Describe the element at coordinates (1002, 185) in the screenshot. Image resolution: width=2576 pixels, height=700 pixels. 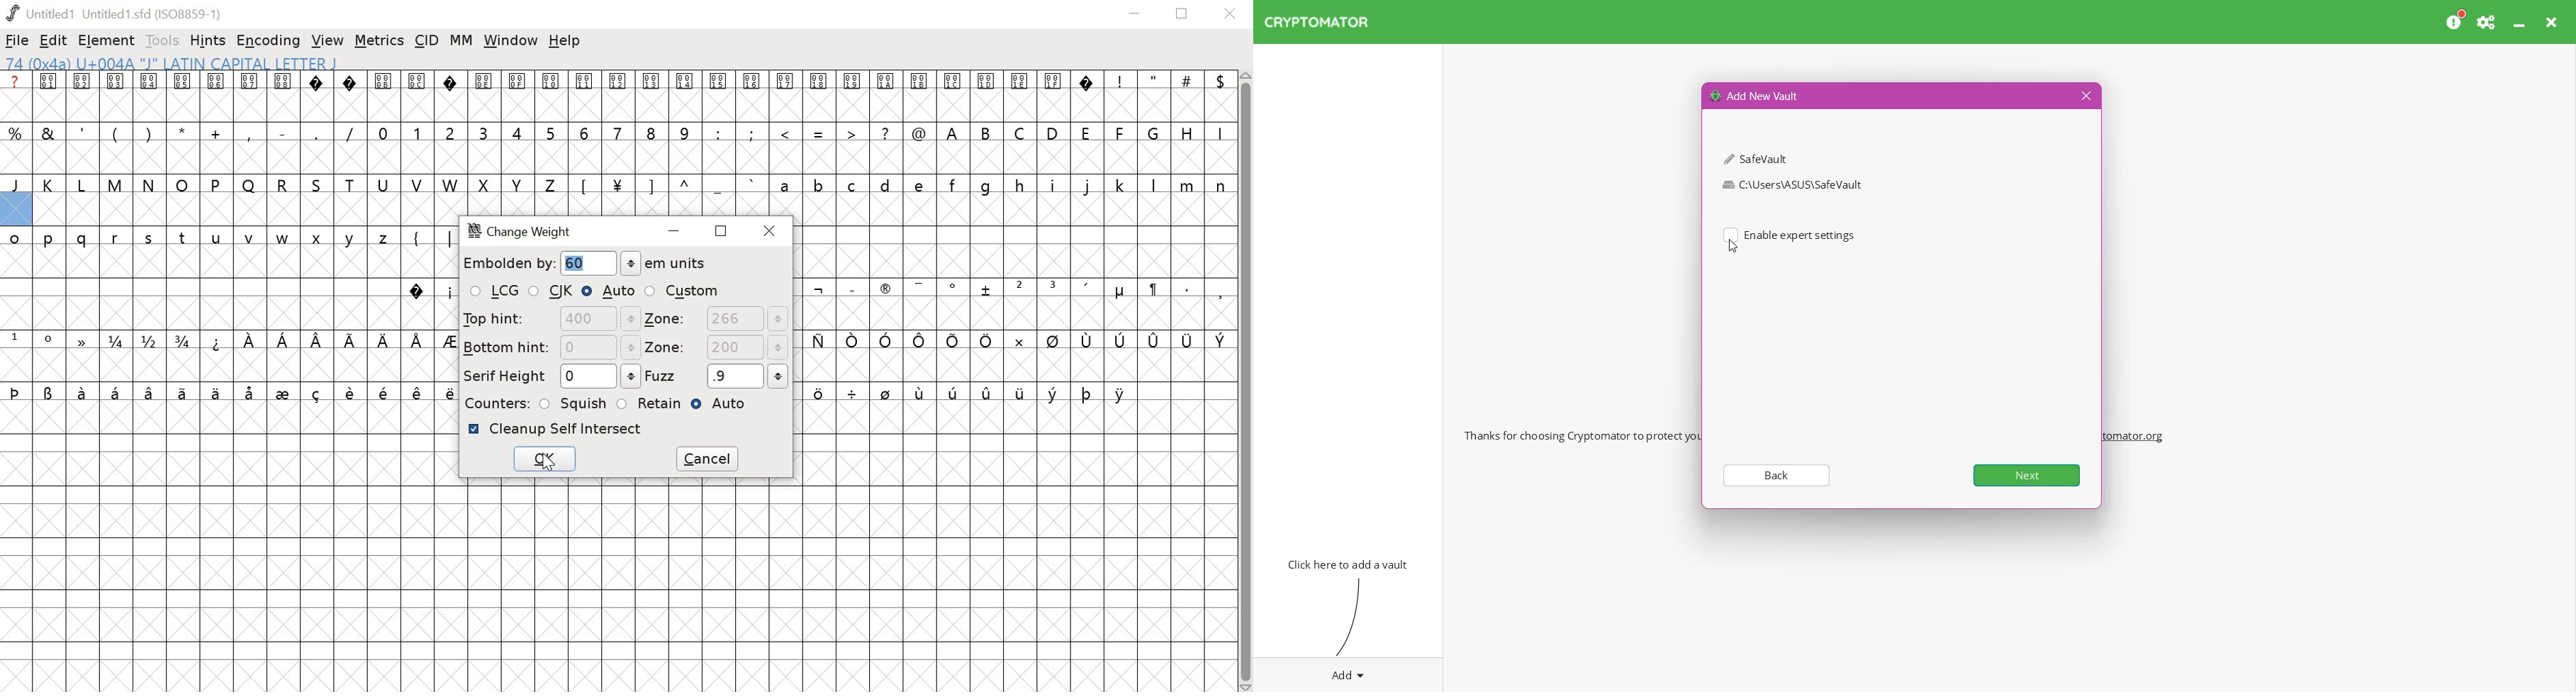
I see `lower case letter` at that location.